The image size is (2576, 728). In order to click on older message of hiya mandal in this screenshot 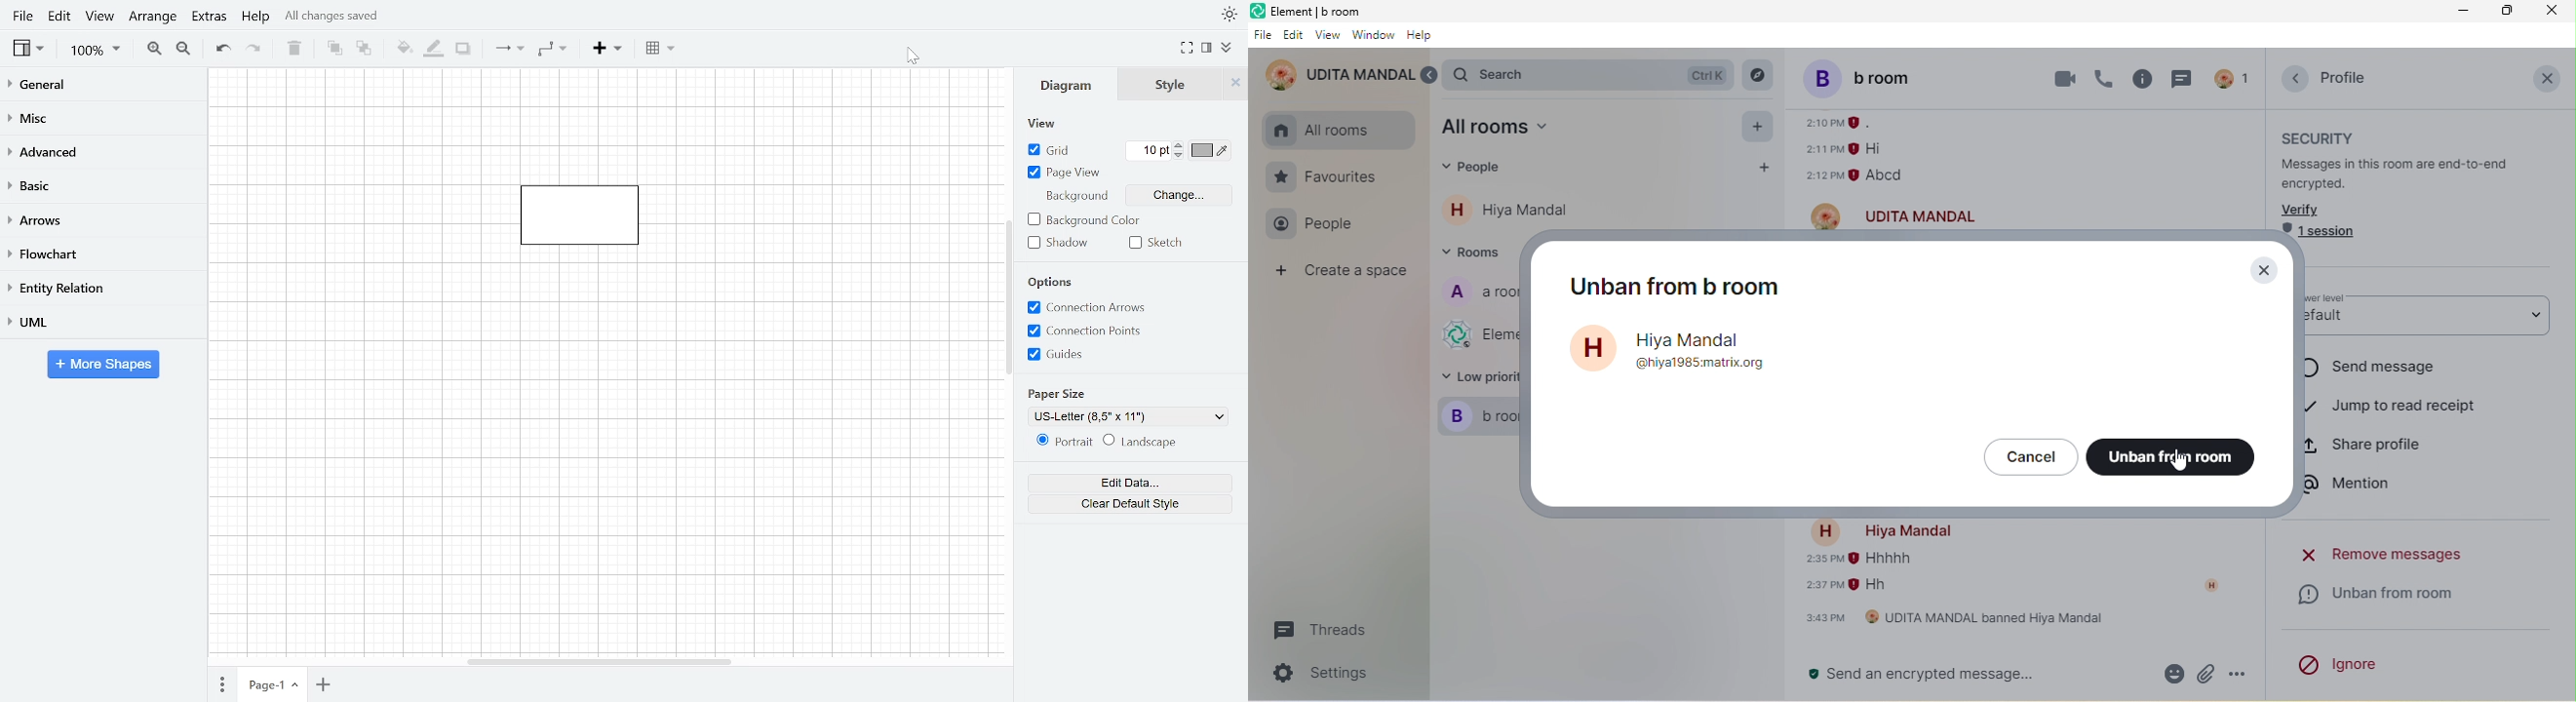, I will do `click(1864, 575)`.